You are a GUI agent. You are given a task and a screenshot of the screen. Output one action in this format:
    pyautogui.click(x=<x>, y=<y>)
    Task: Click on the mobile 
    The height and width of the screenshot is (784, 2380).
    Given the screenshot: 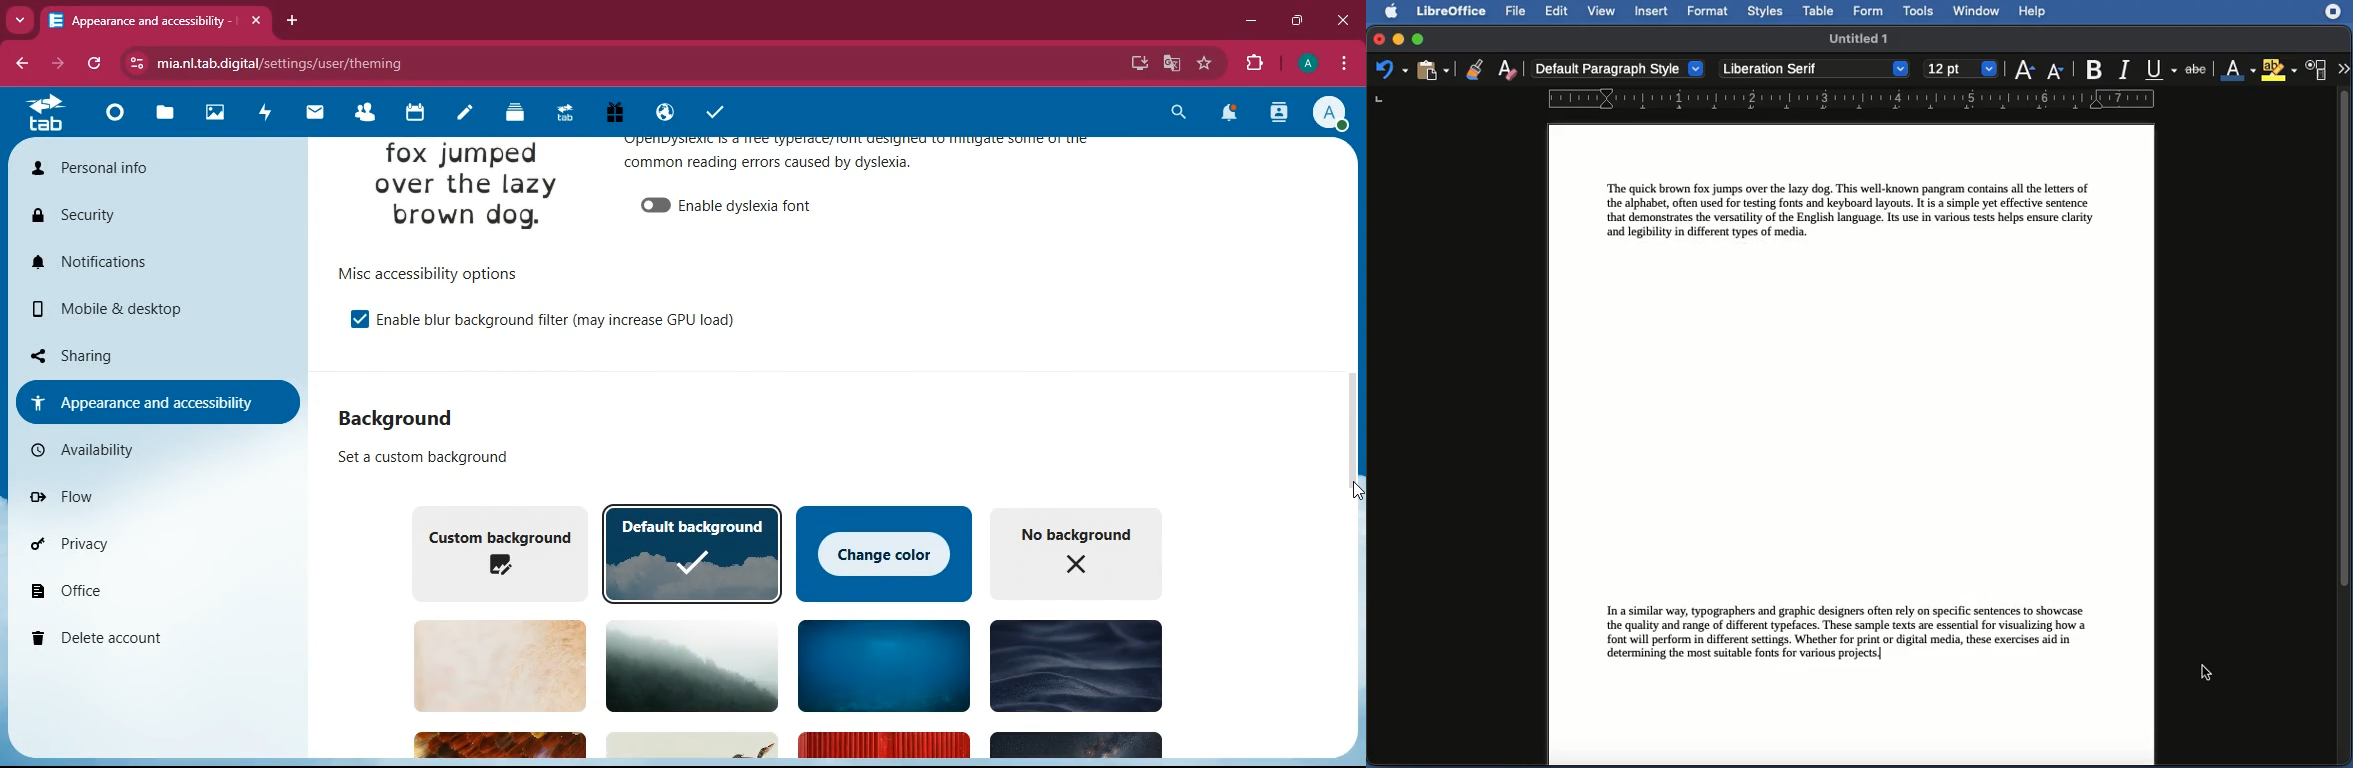 What is the action you would take?
    pyautogui.click(x=155, y=311)
    